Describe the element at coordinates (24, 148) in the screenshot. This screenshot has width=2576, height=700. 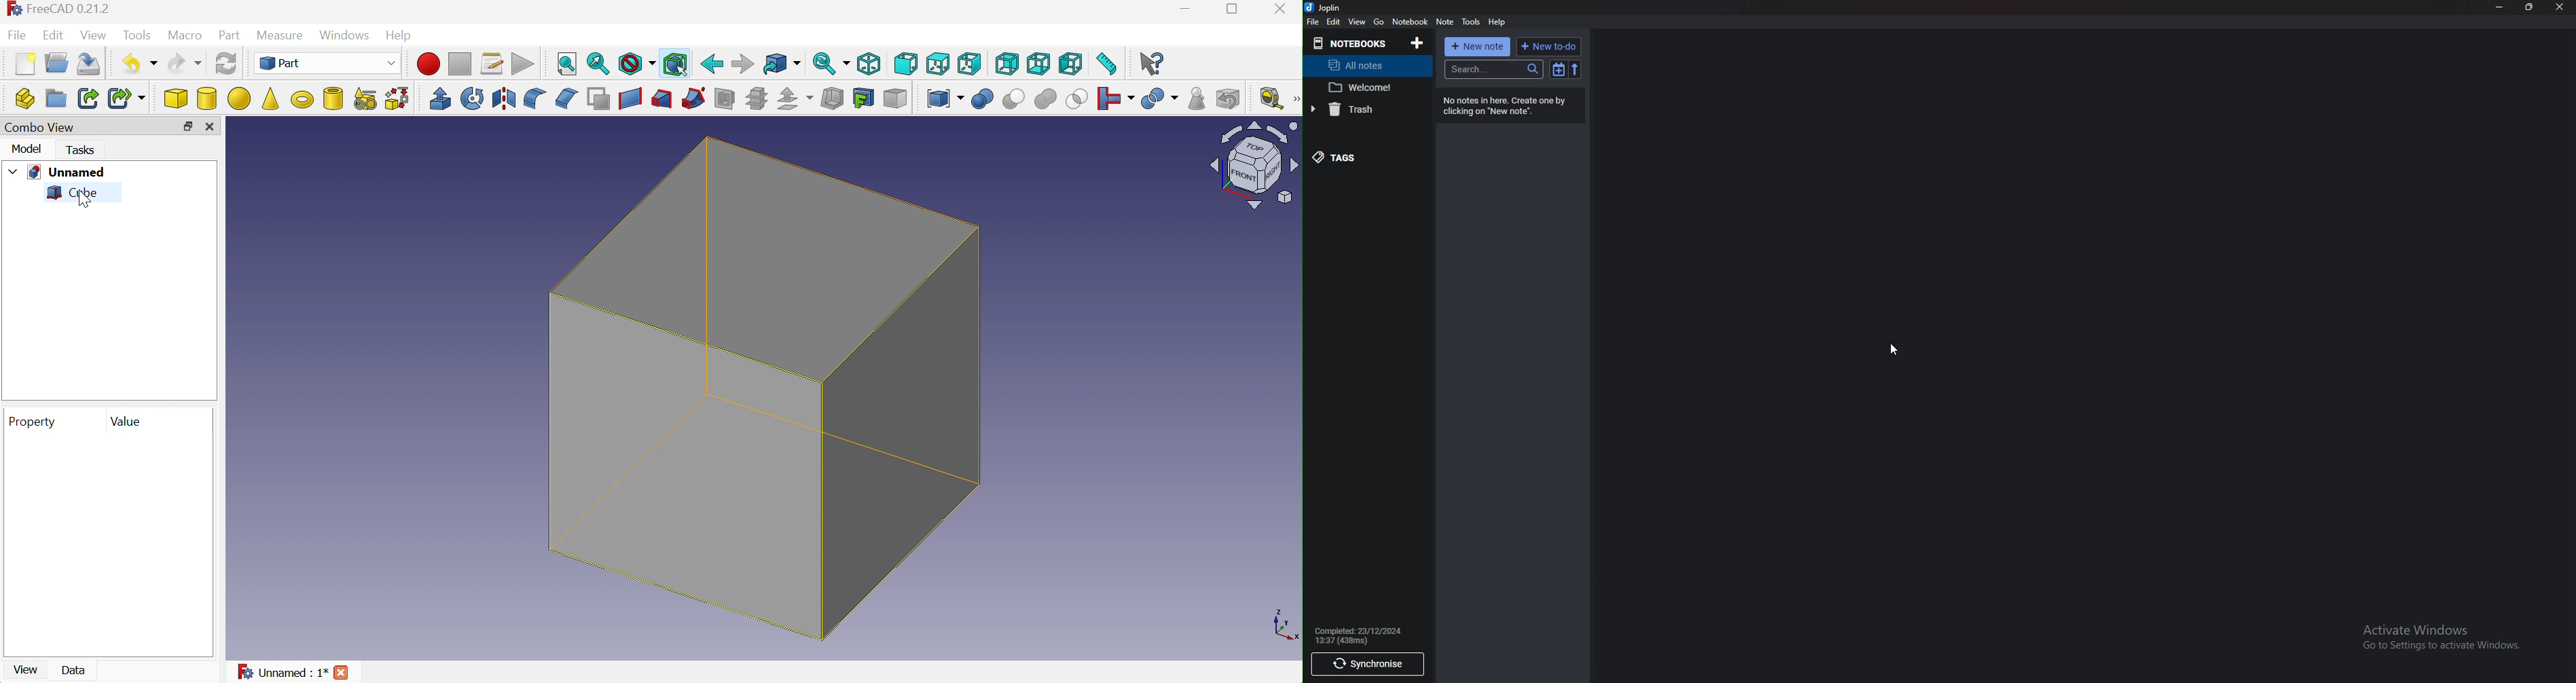
I see `Model` at that location.